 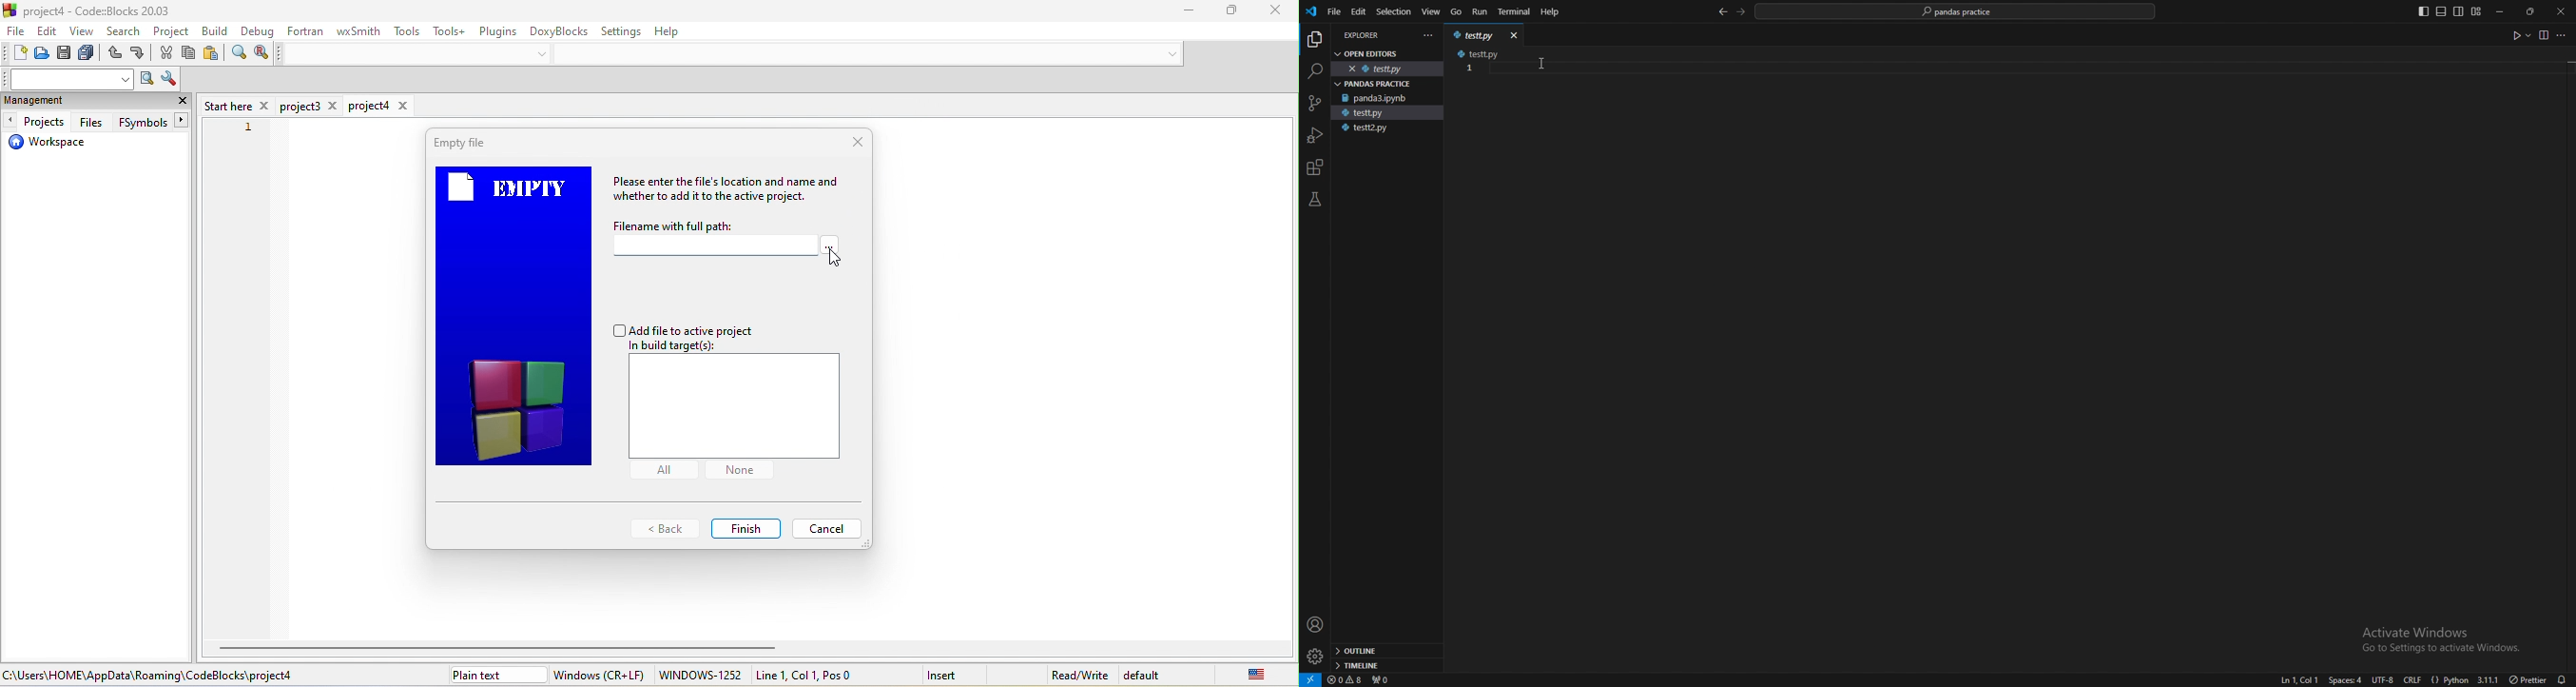 I want to click on search, so click(x=126, y=33).